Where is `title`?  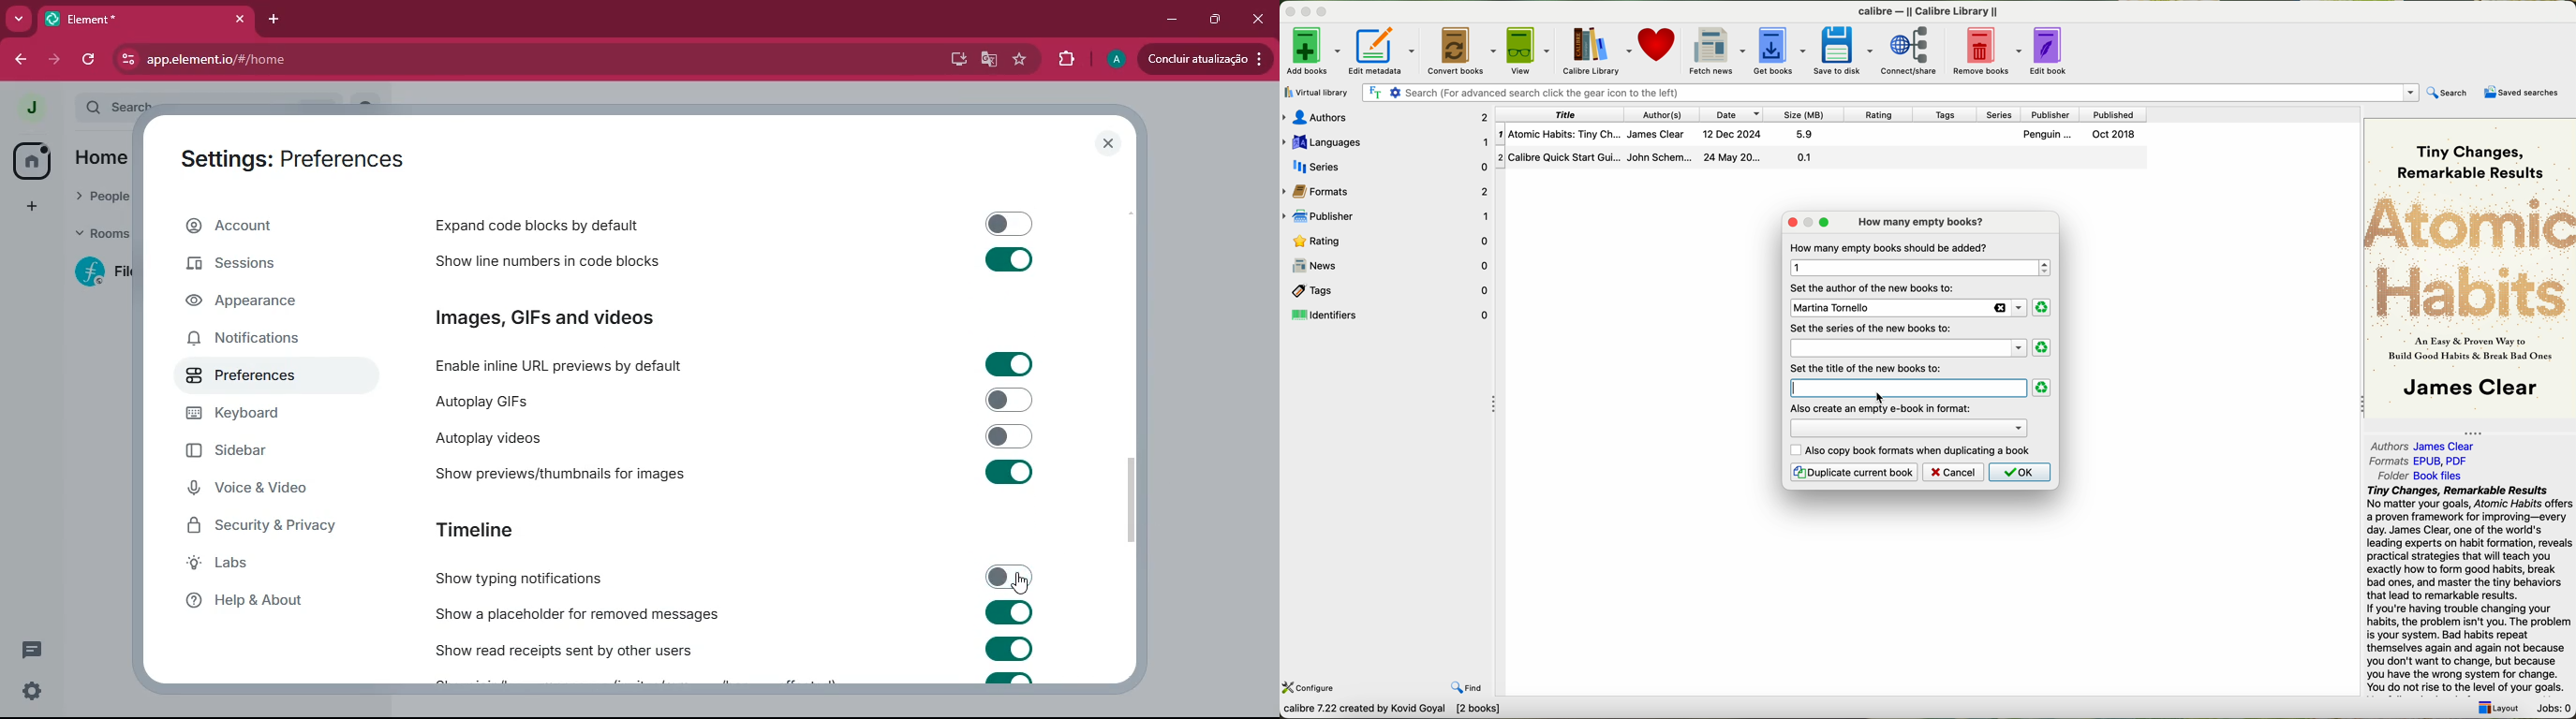 title is located at coordinates (1562, 113).